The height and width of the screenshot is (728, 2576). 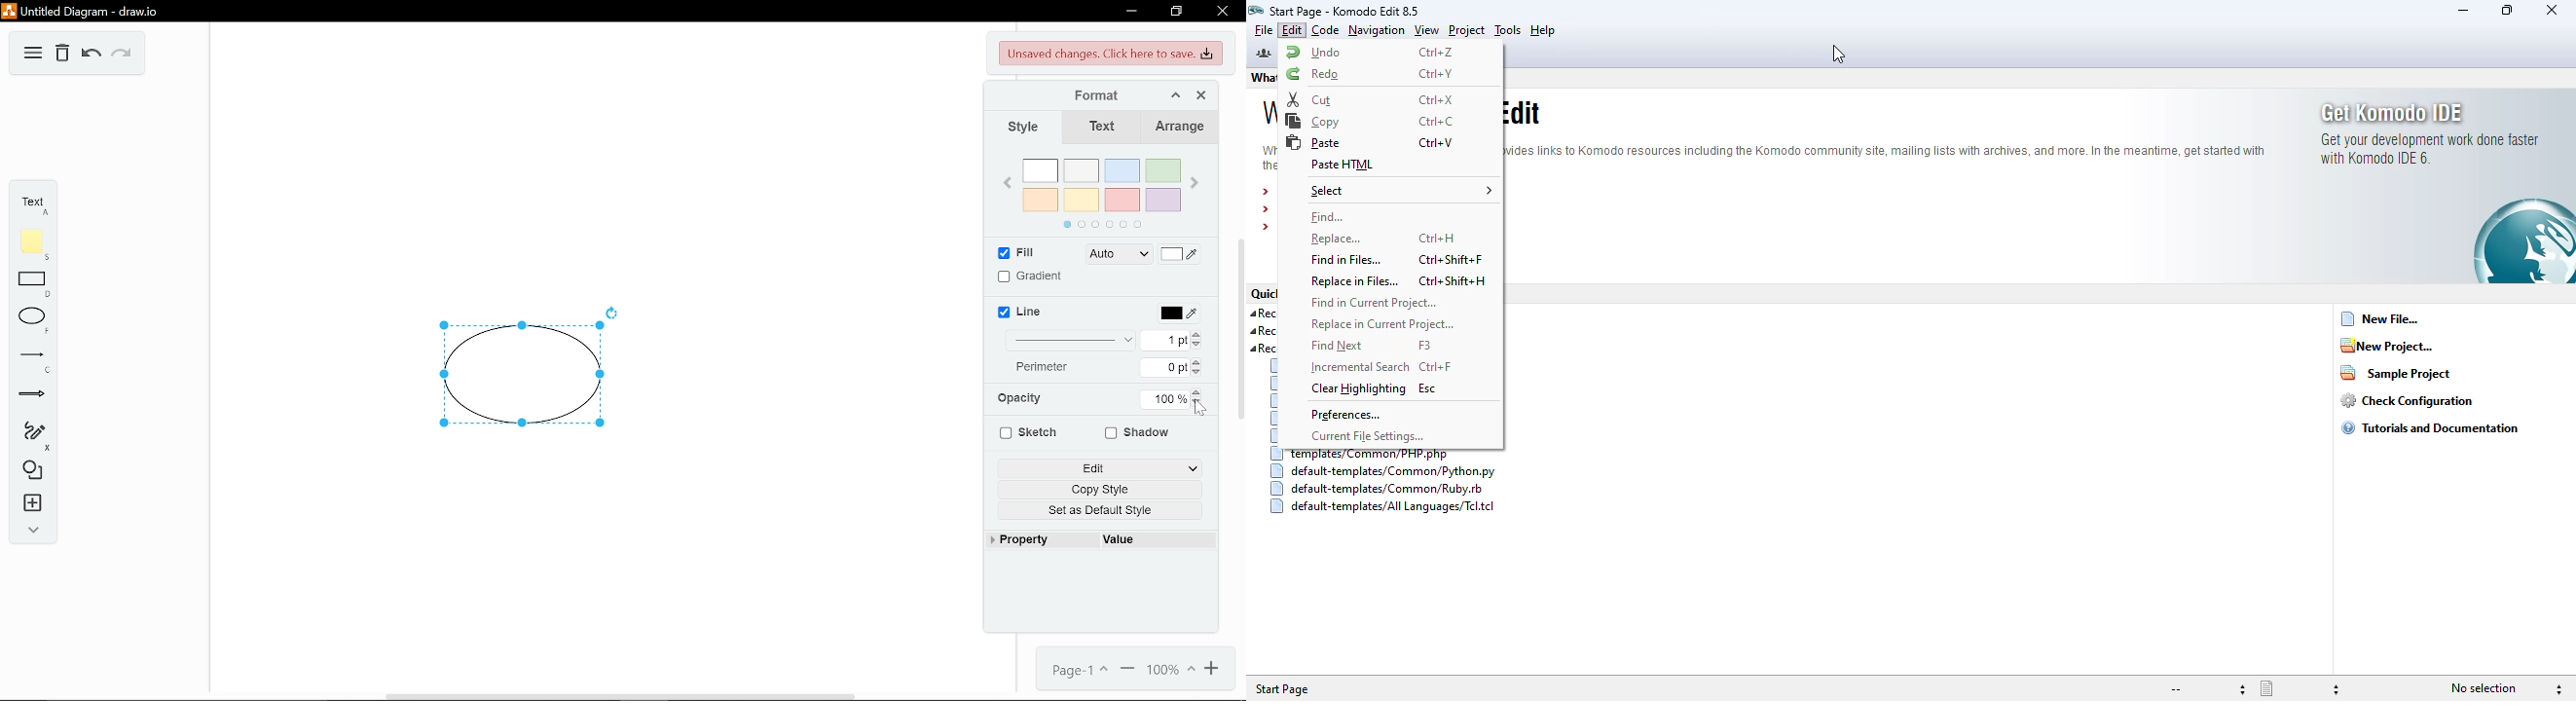 What do you see at coordinates (1263, 54) in the screenshot?
I see `komodo community` at bounding box center [1263, 54].